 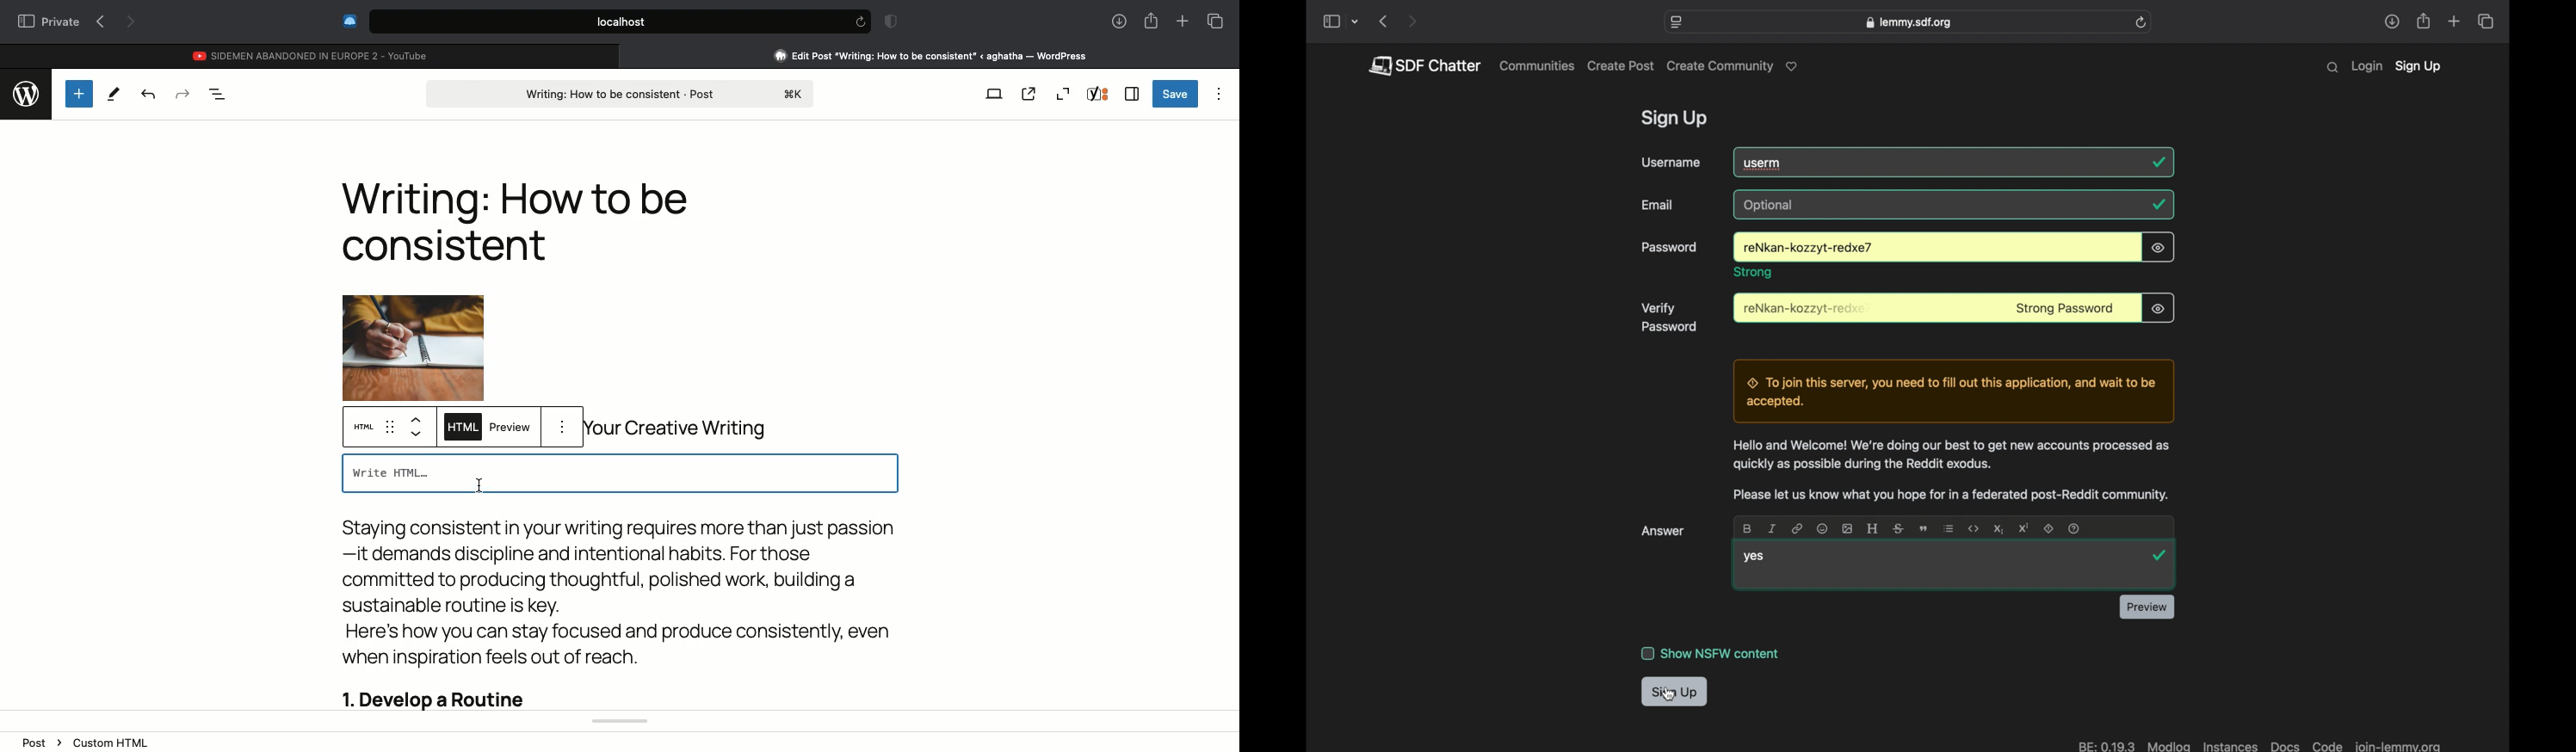 What do you see at coordinates (2333, 68) in the screenshot?
I see `search` at bounding box center [2333, 68].